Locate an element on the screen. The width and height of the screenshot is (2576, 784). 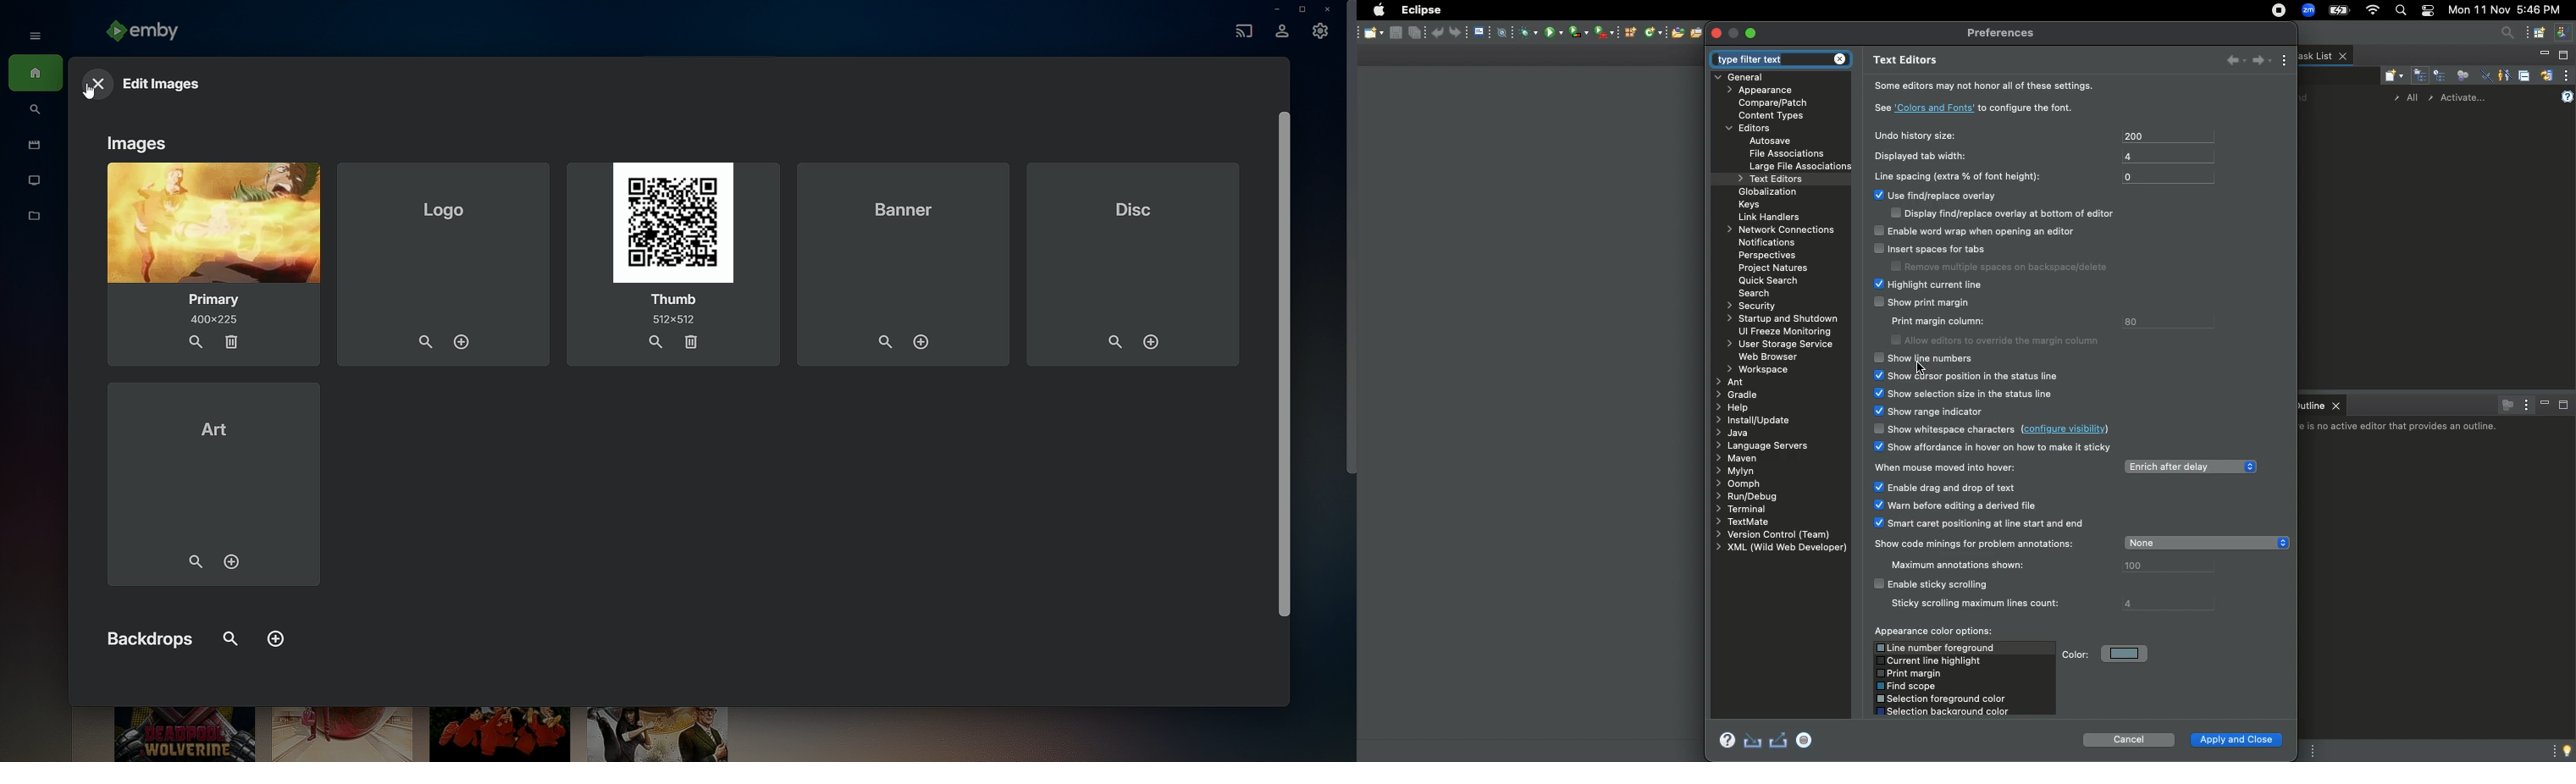
Logo is located at coordinates (444, 264).